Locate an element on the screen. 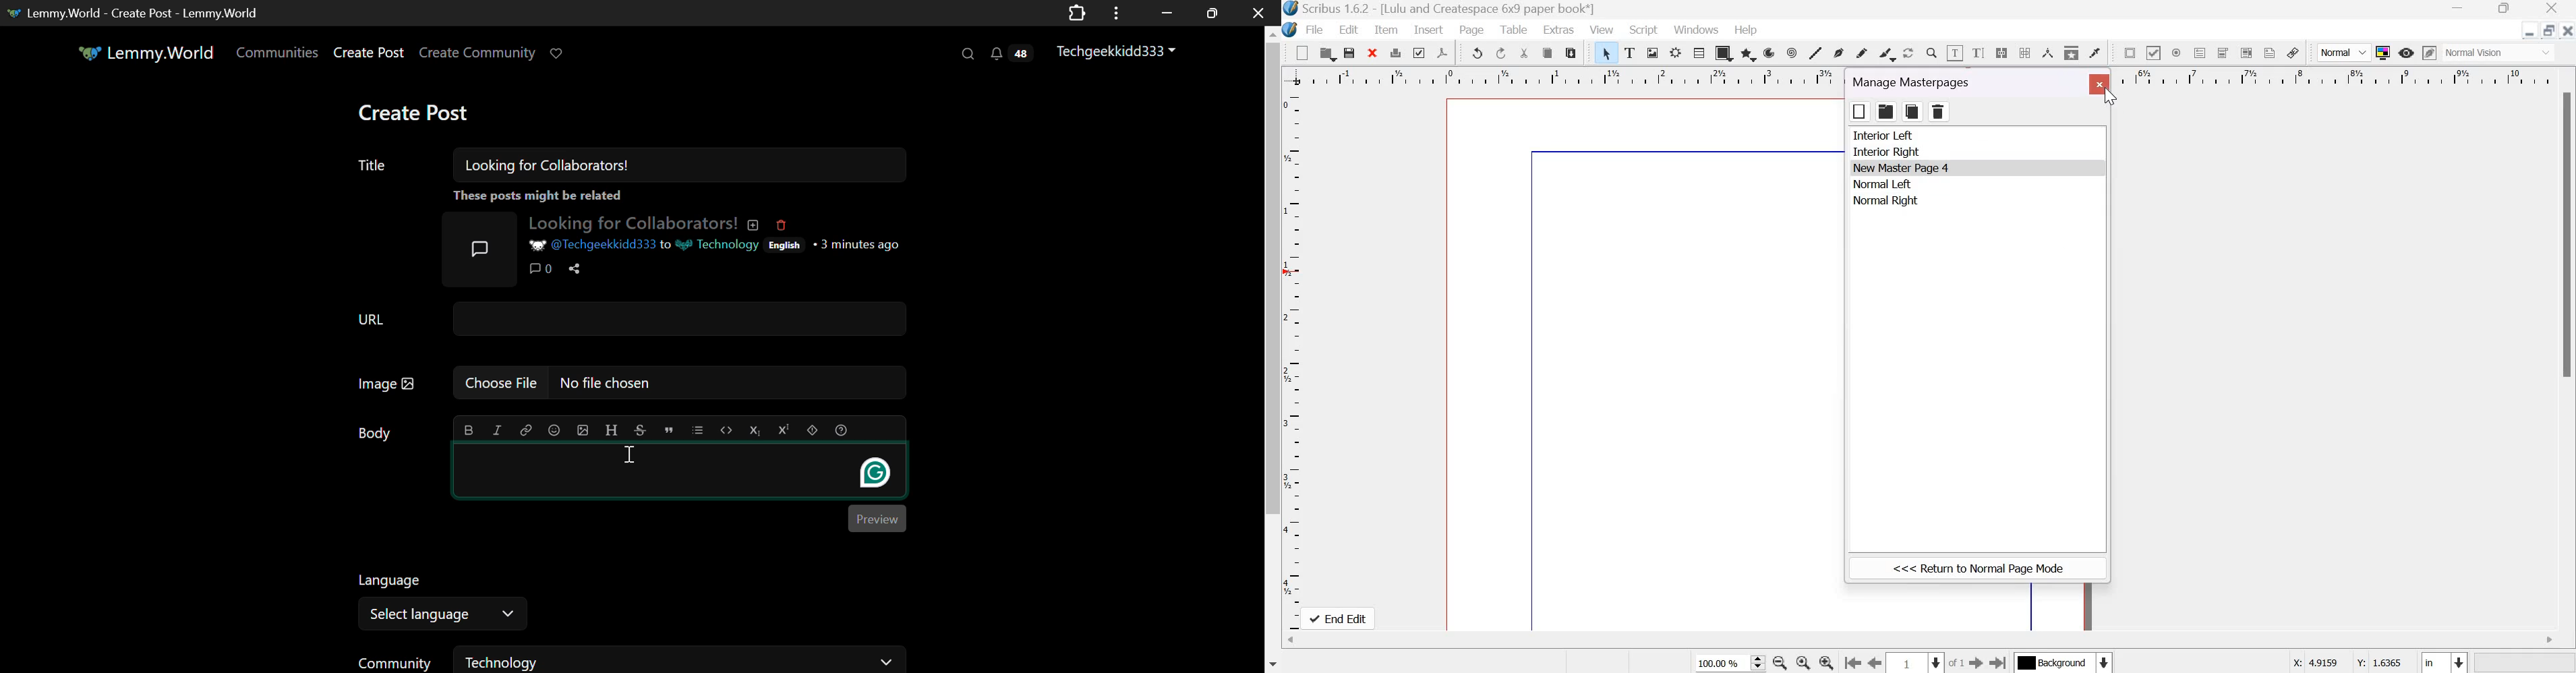  arc is located at coordinates (1771, 53).